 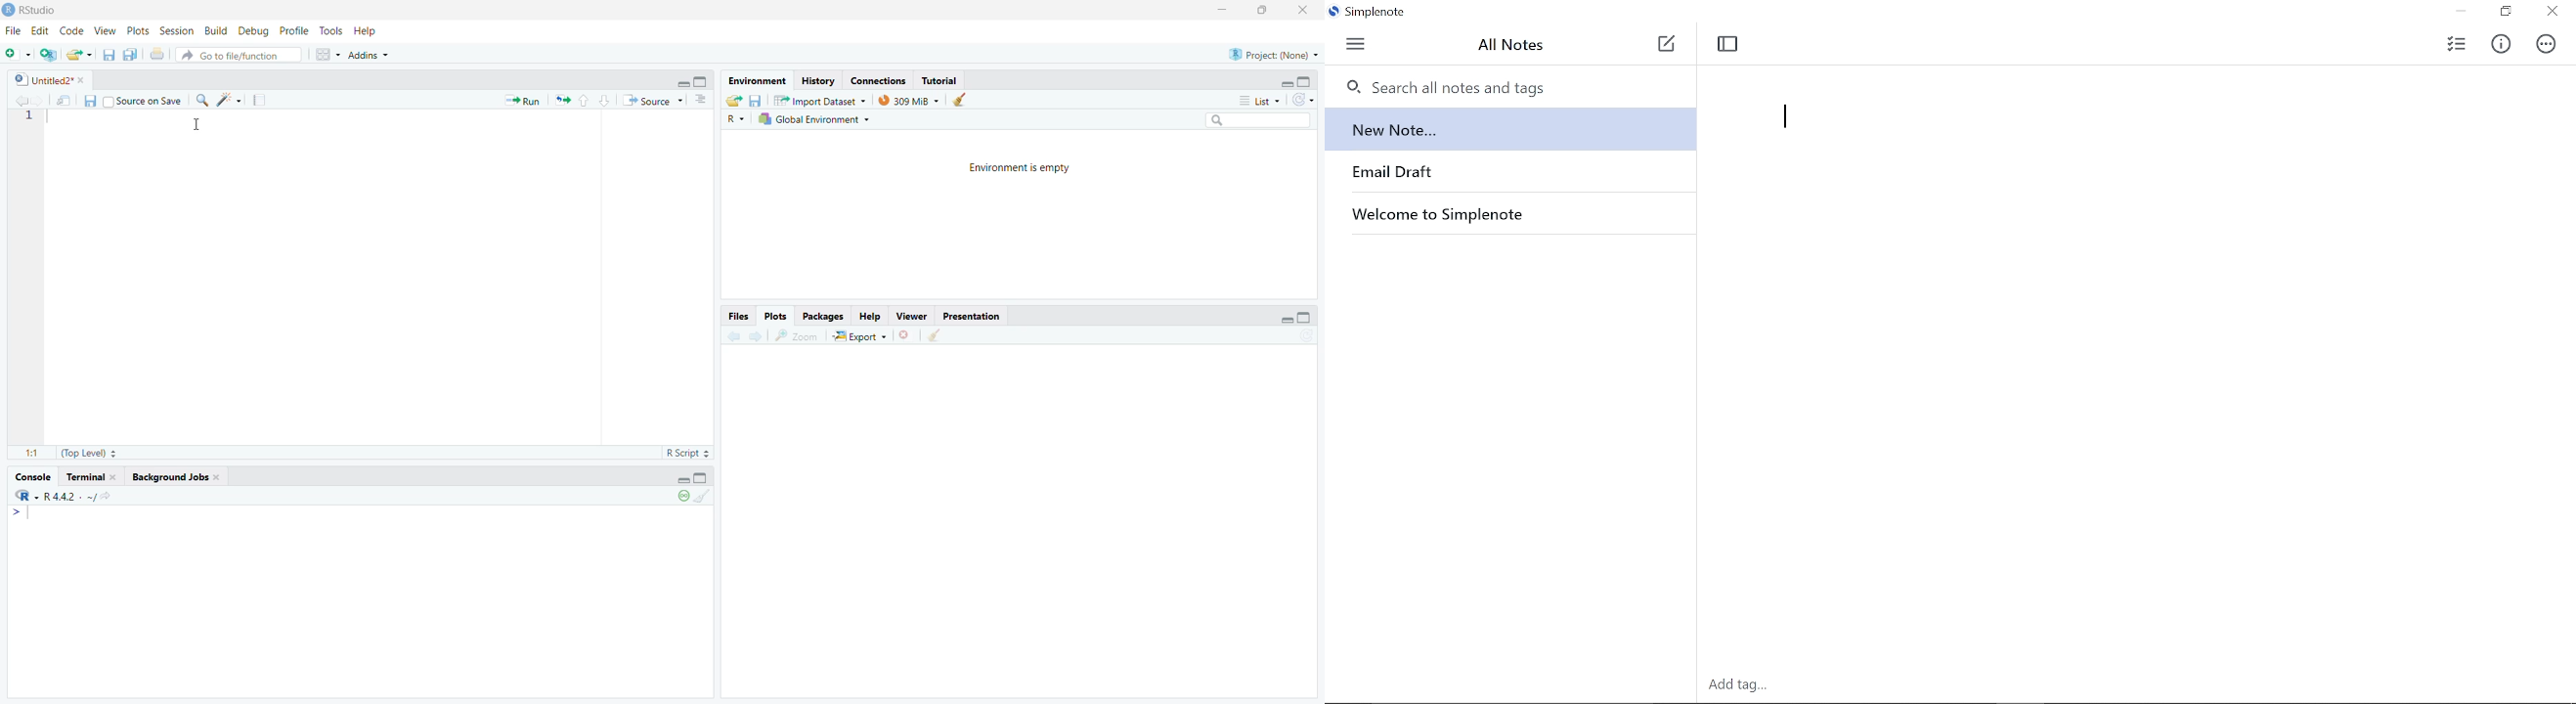 What do you see at coordinates (1358, 45) in the screenshot?
I see `Menu` at bounding box center [1358, 45].